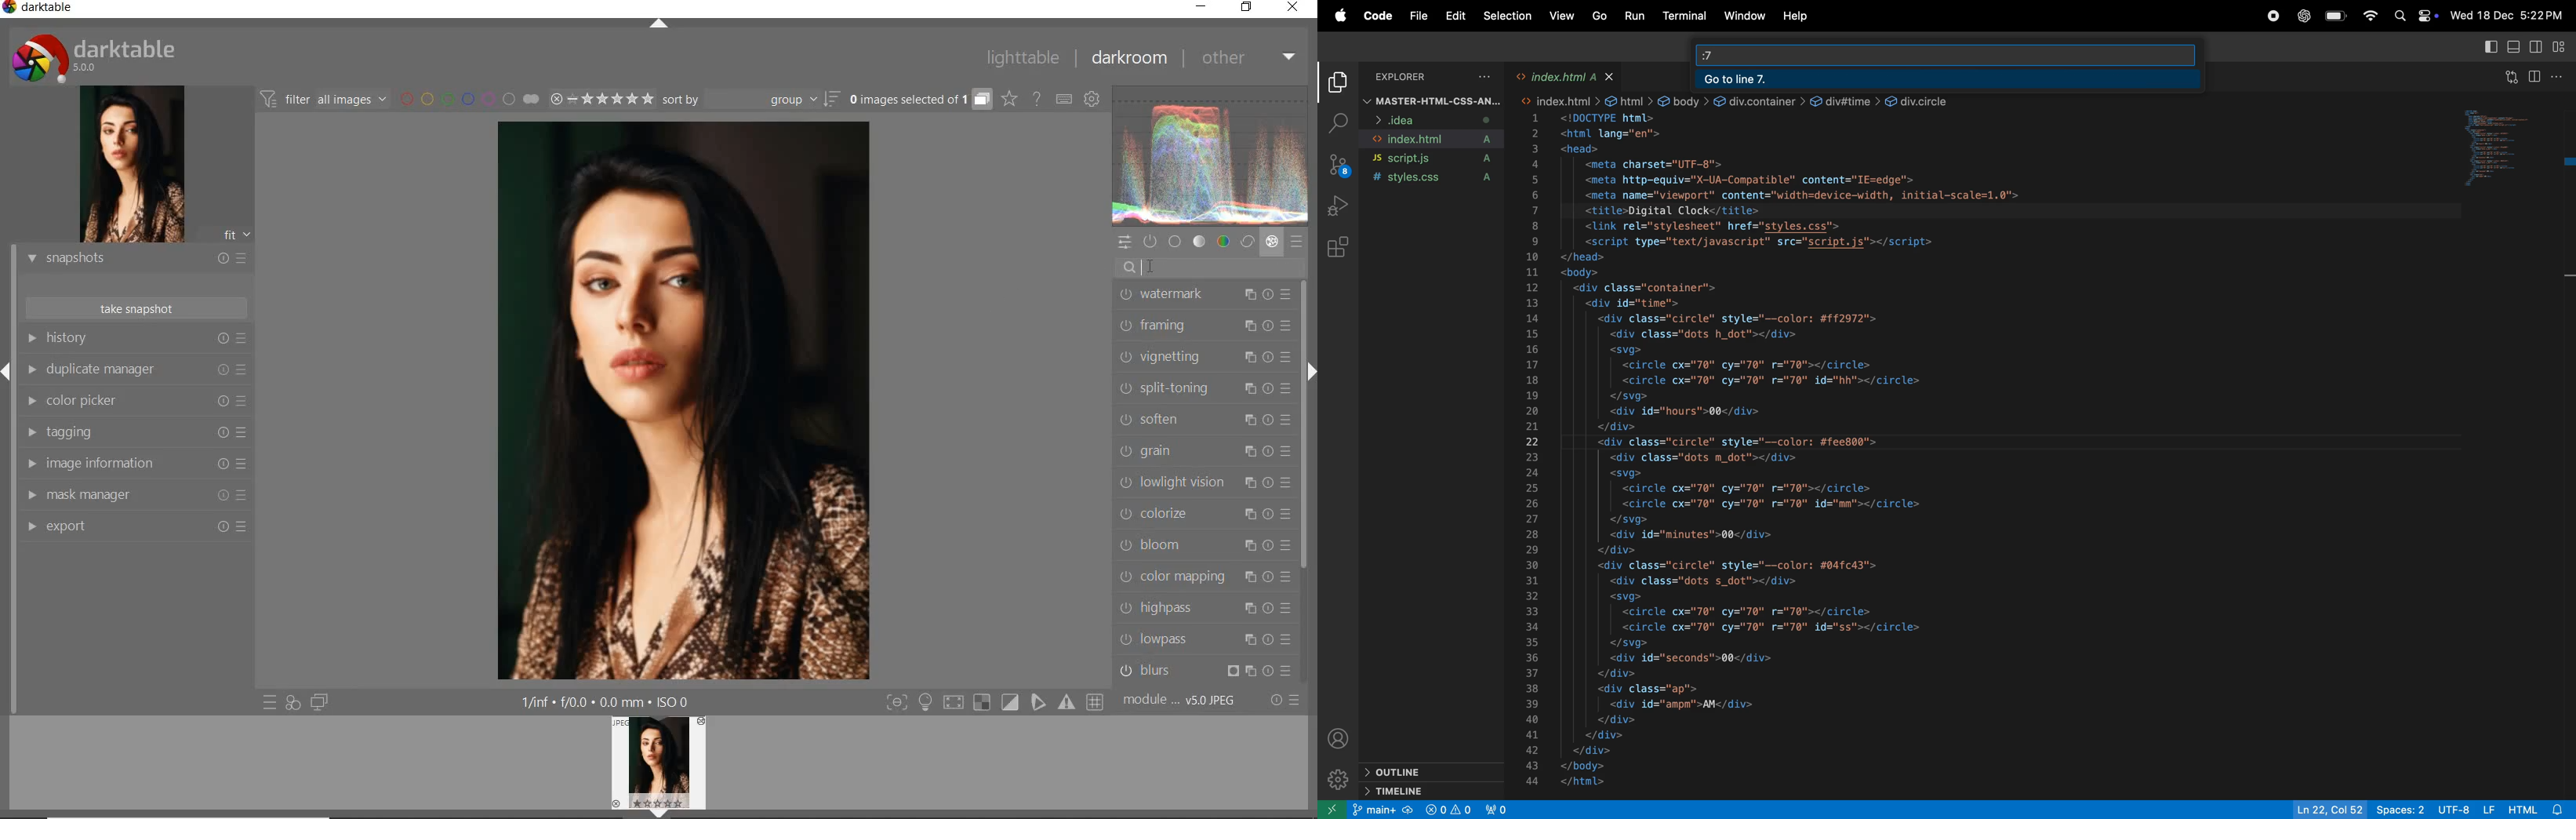 The width and height of the screenshot is (2576, 840). What do you see at coordinates (2540, 808) in the screenshot?
I see `html alert` at bounding box center [2540, 808].